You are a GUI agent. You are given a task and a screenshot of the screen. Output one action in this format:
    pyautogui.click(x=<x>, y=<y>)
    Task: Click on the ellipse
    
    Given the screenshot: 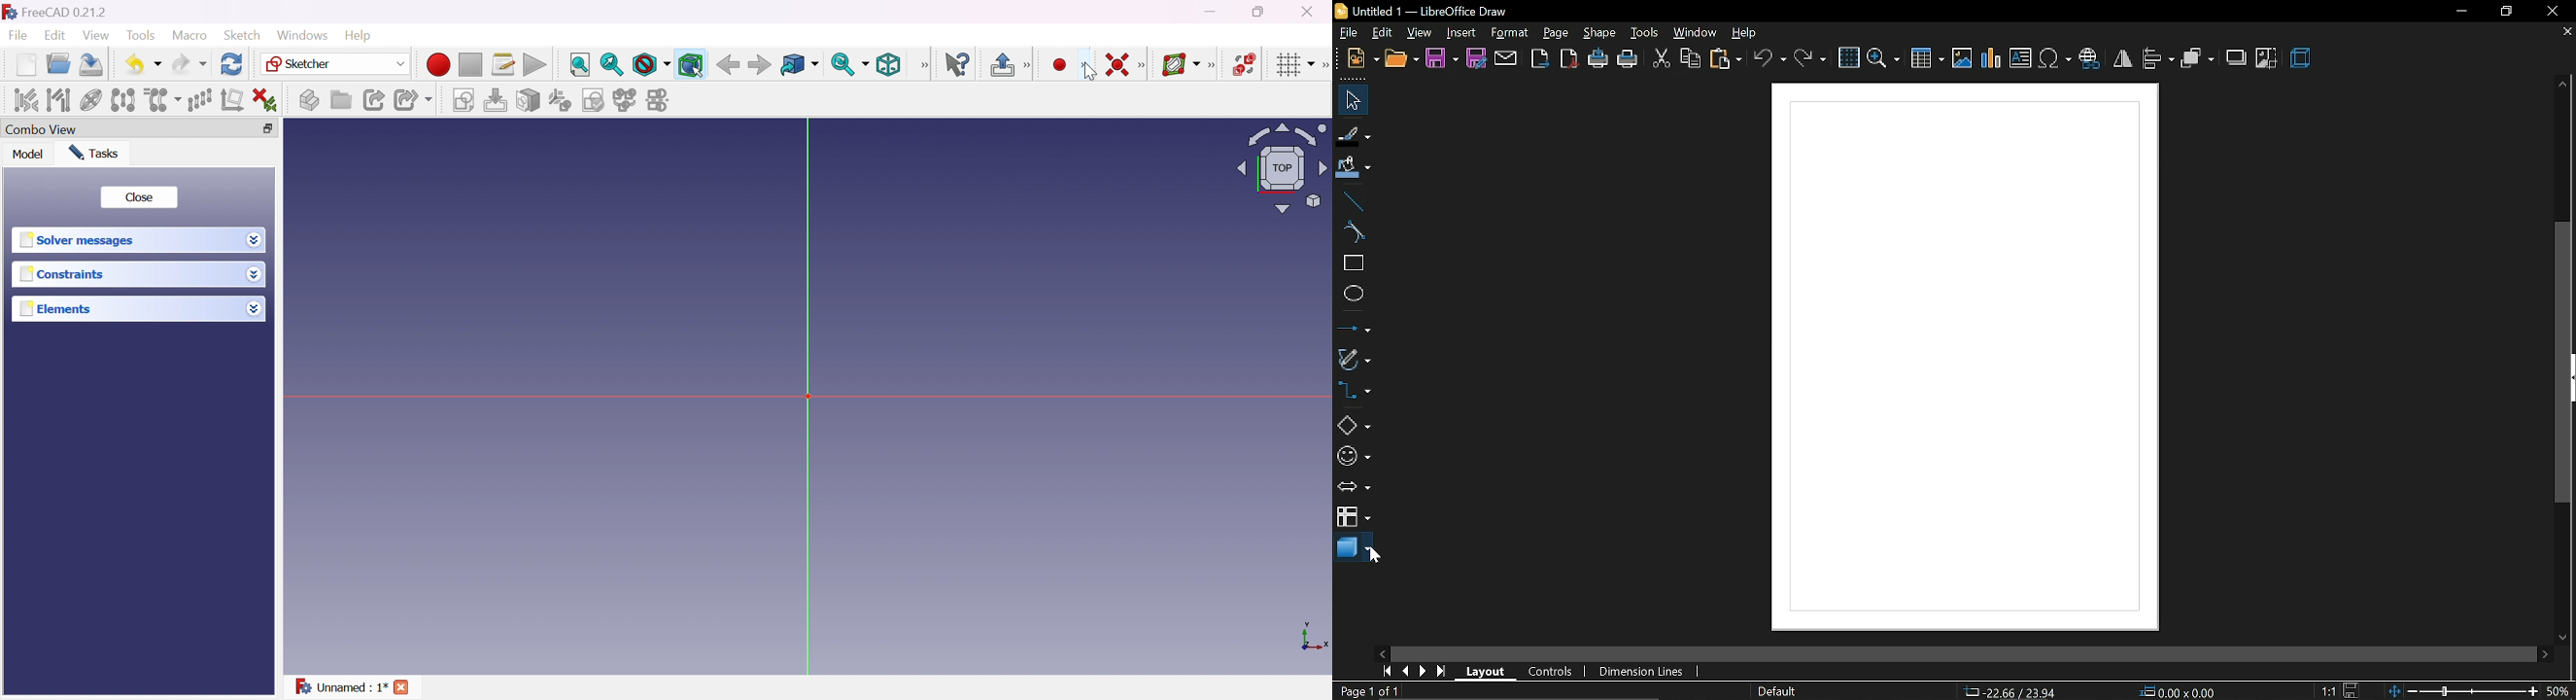 What is the action you would take?
    pyautogui.click(x=1350, y=293)
    